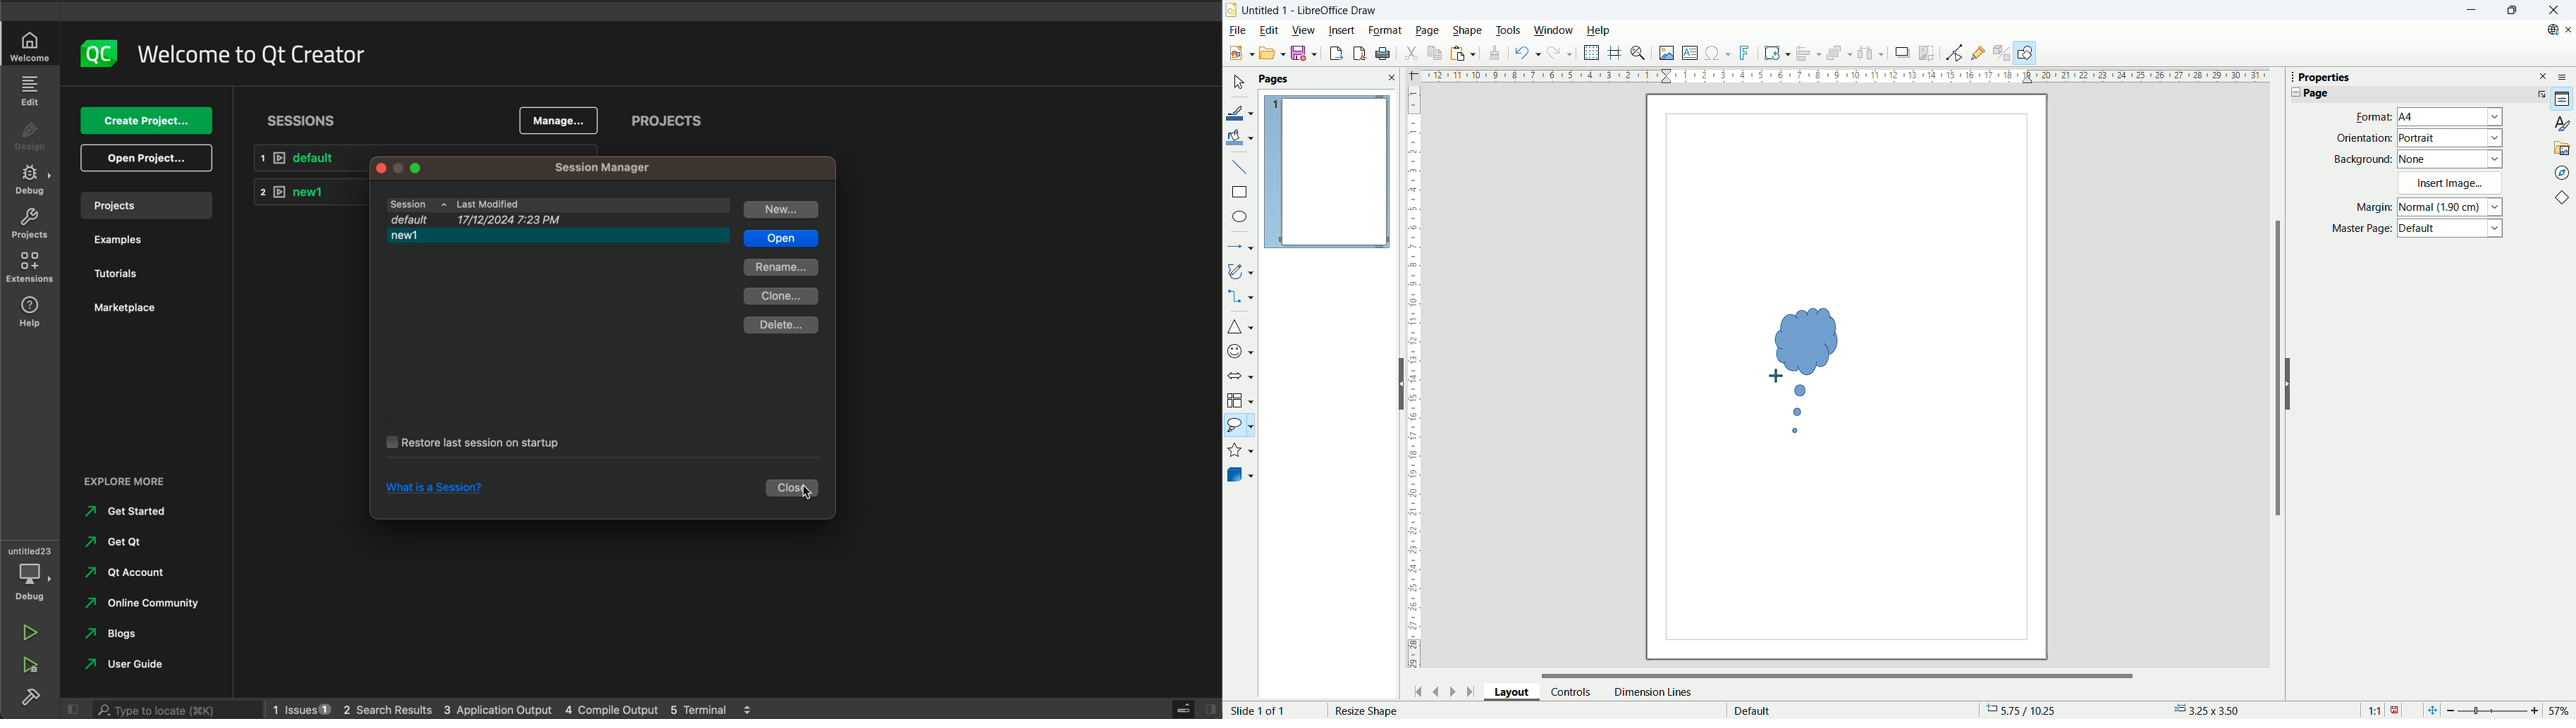  Describe the element at coordinates (2565, 199) in the screenshot. I see `basic shapes` at that location.